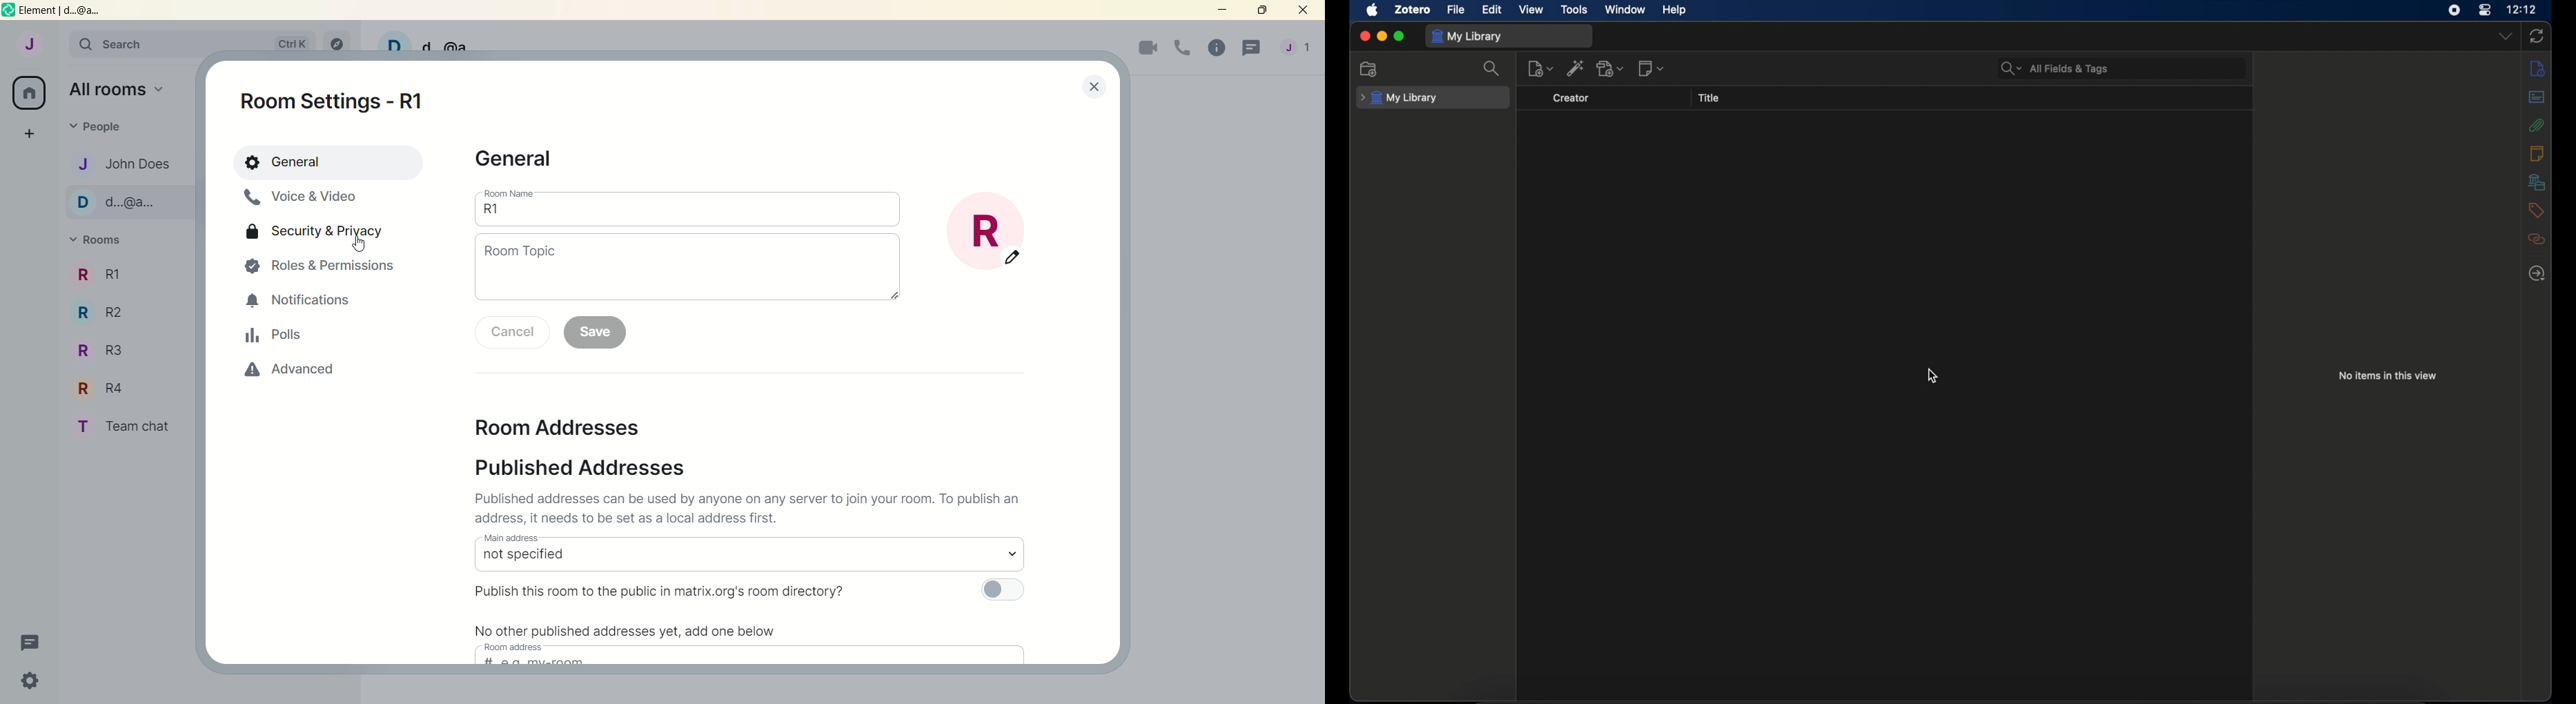 The height and width of the screenshot is (728, 2576). I want to click on polls, so click(274, 338).